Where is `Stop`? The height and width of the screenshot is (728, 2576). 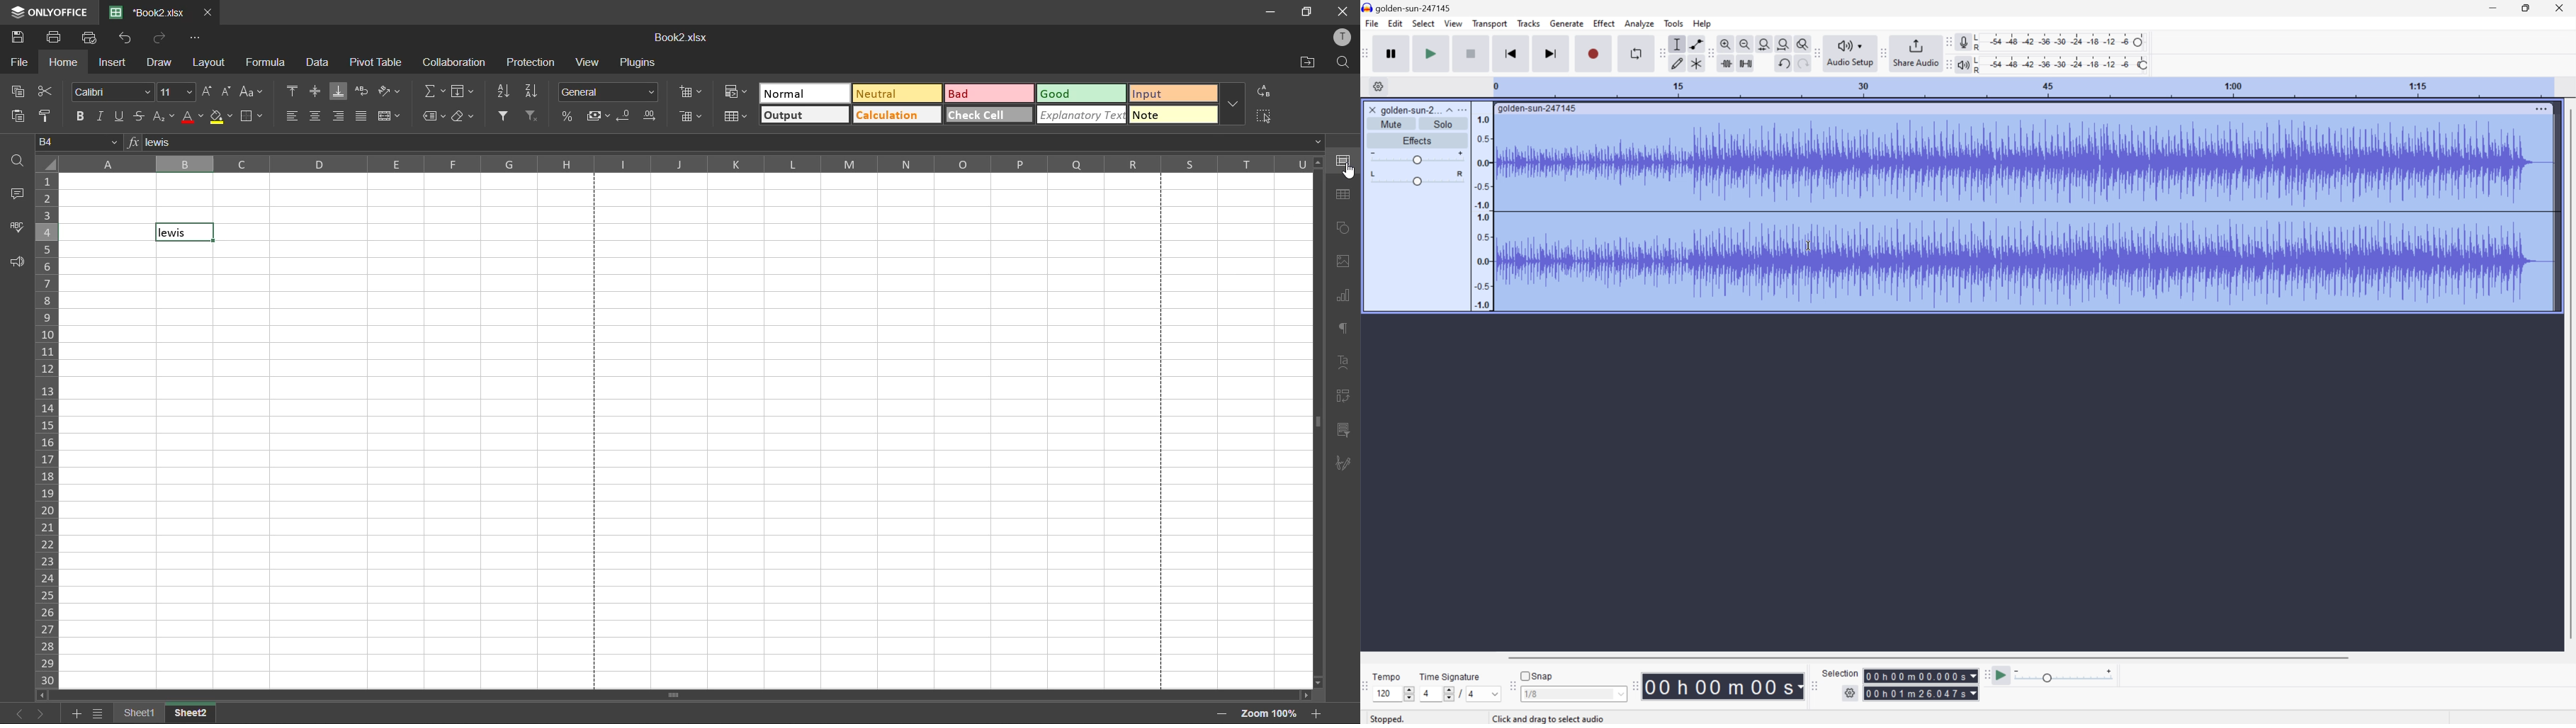
Stop is located at coordinates (1471, 53).